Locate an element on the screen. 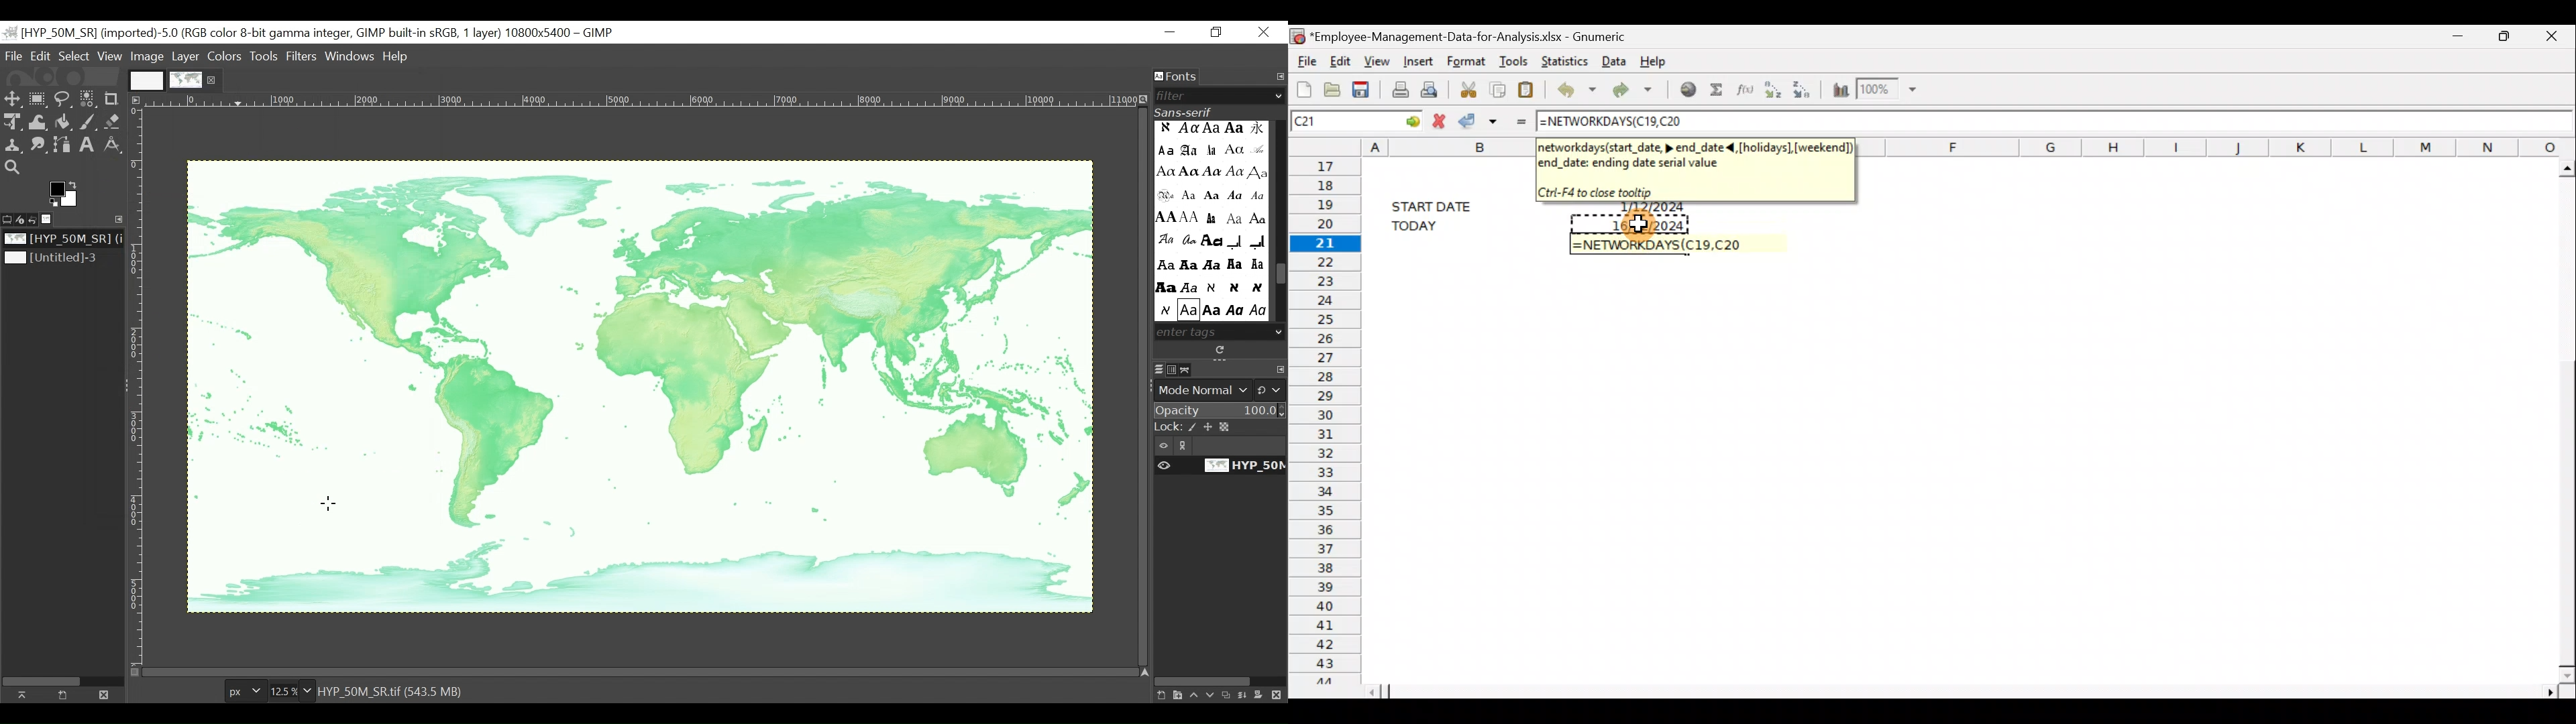  Data is located at coordinates (1613, 62).